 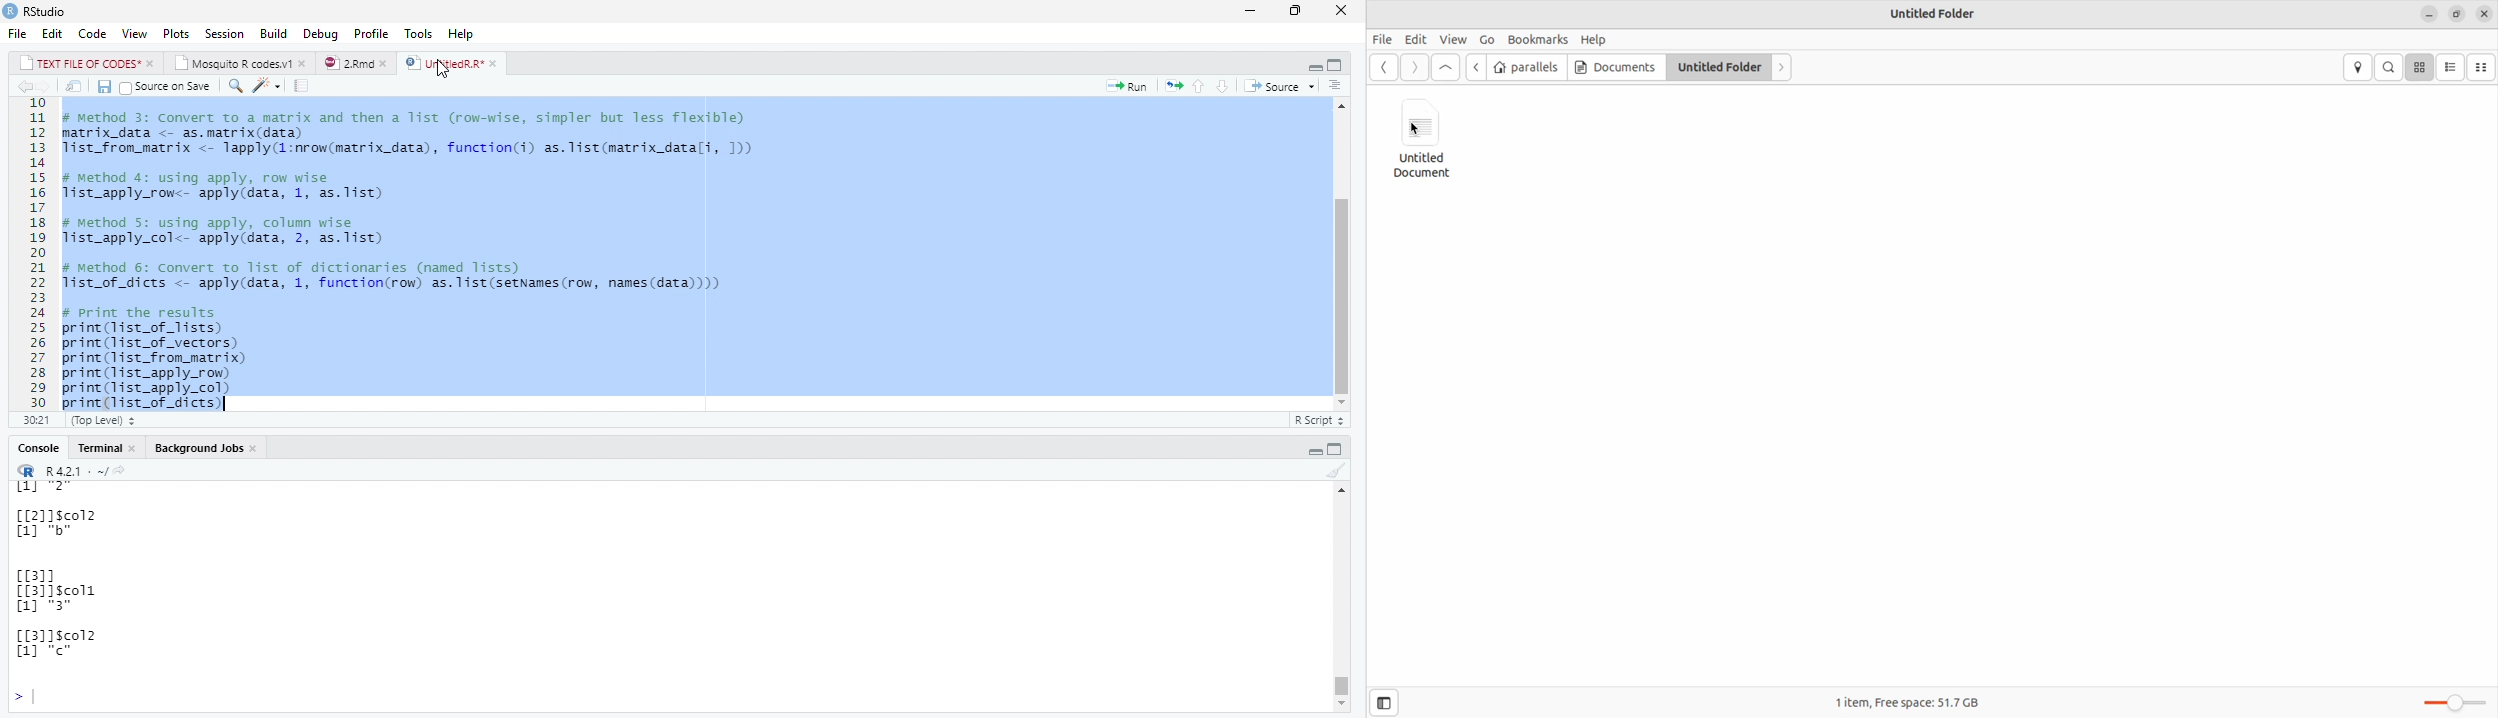 What do you see at coordinates (176, 365) in the screenshot?
I see `code to print` at bounding box center [176, 365].